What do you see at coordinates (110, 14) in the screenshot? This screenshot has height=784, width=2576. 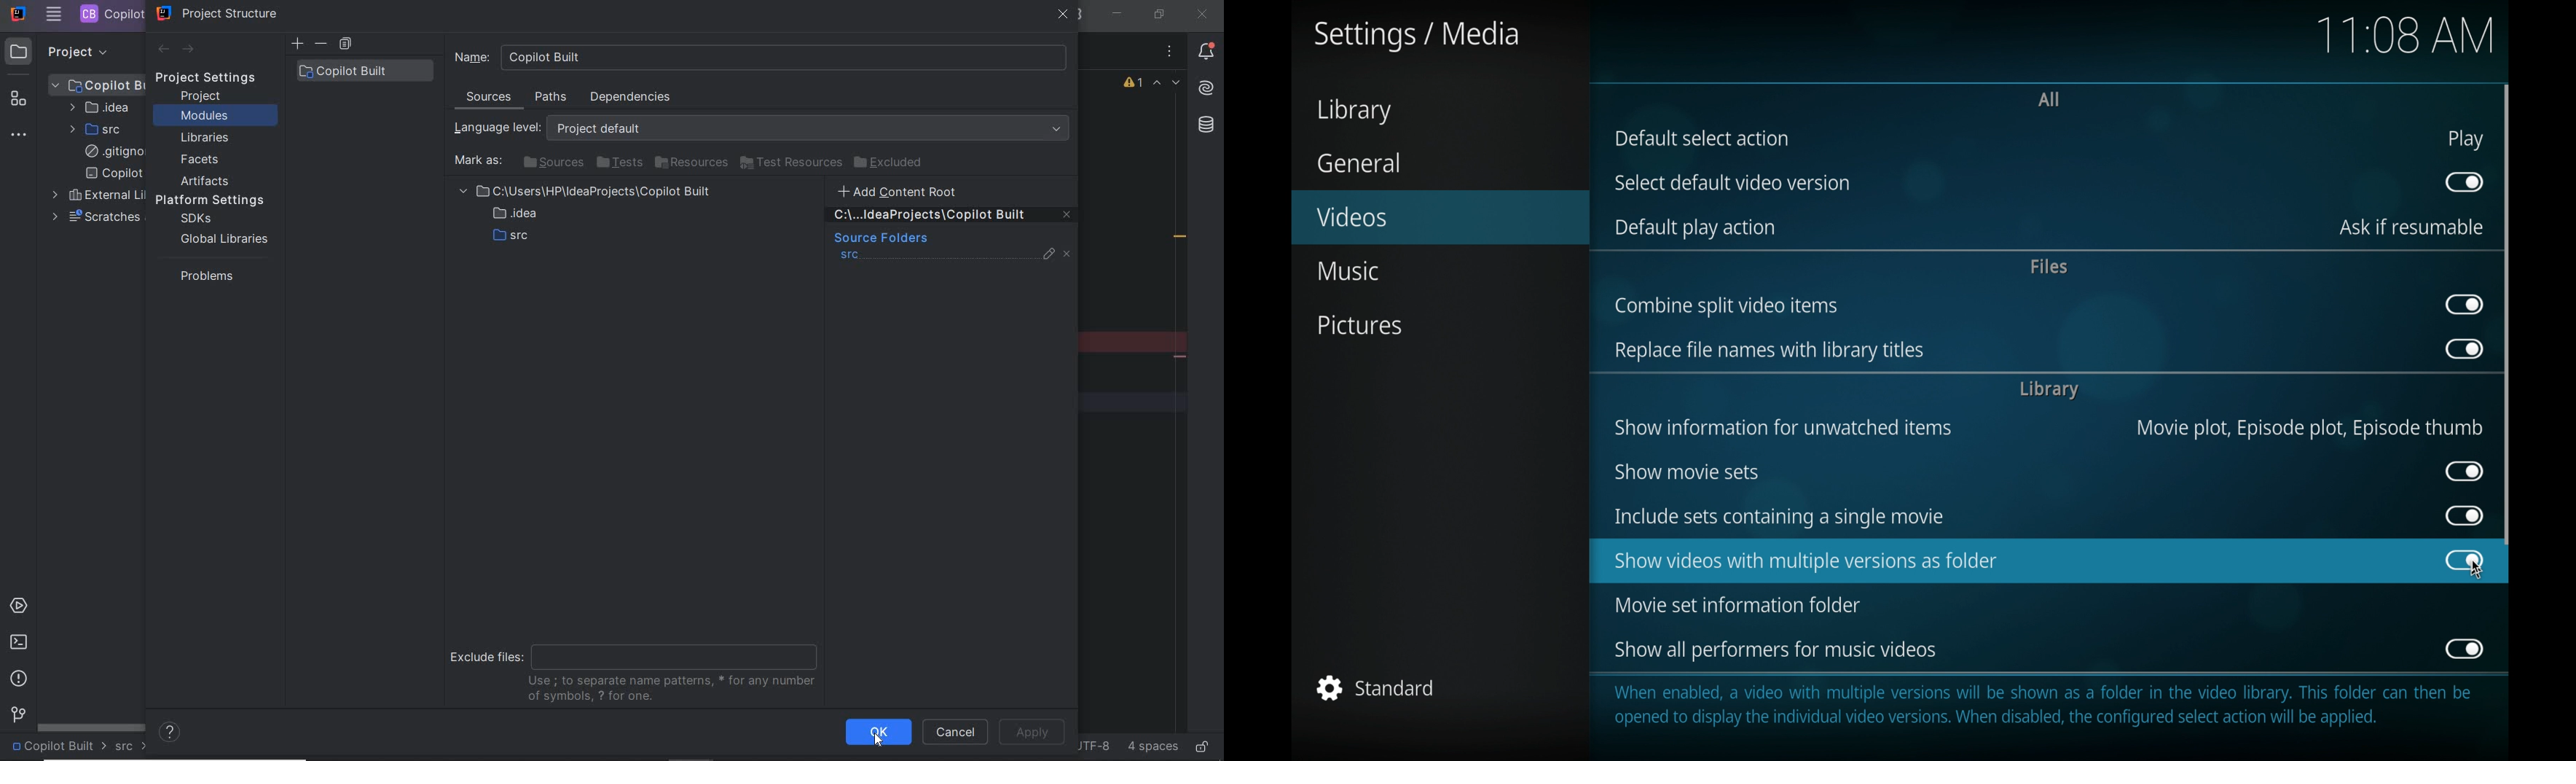 I see `PROJECT FILE NAME` at bounding box center [110, 14].